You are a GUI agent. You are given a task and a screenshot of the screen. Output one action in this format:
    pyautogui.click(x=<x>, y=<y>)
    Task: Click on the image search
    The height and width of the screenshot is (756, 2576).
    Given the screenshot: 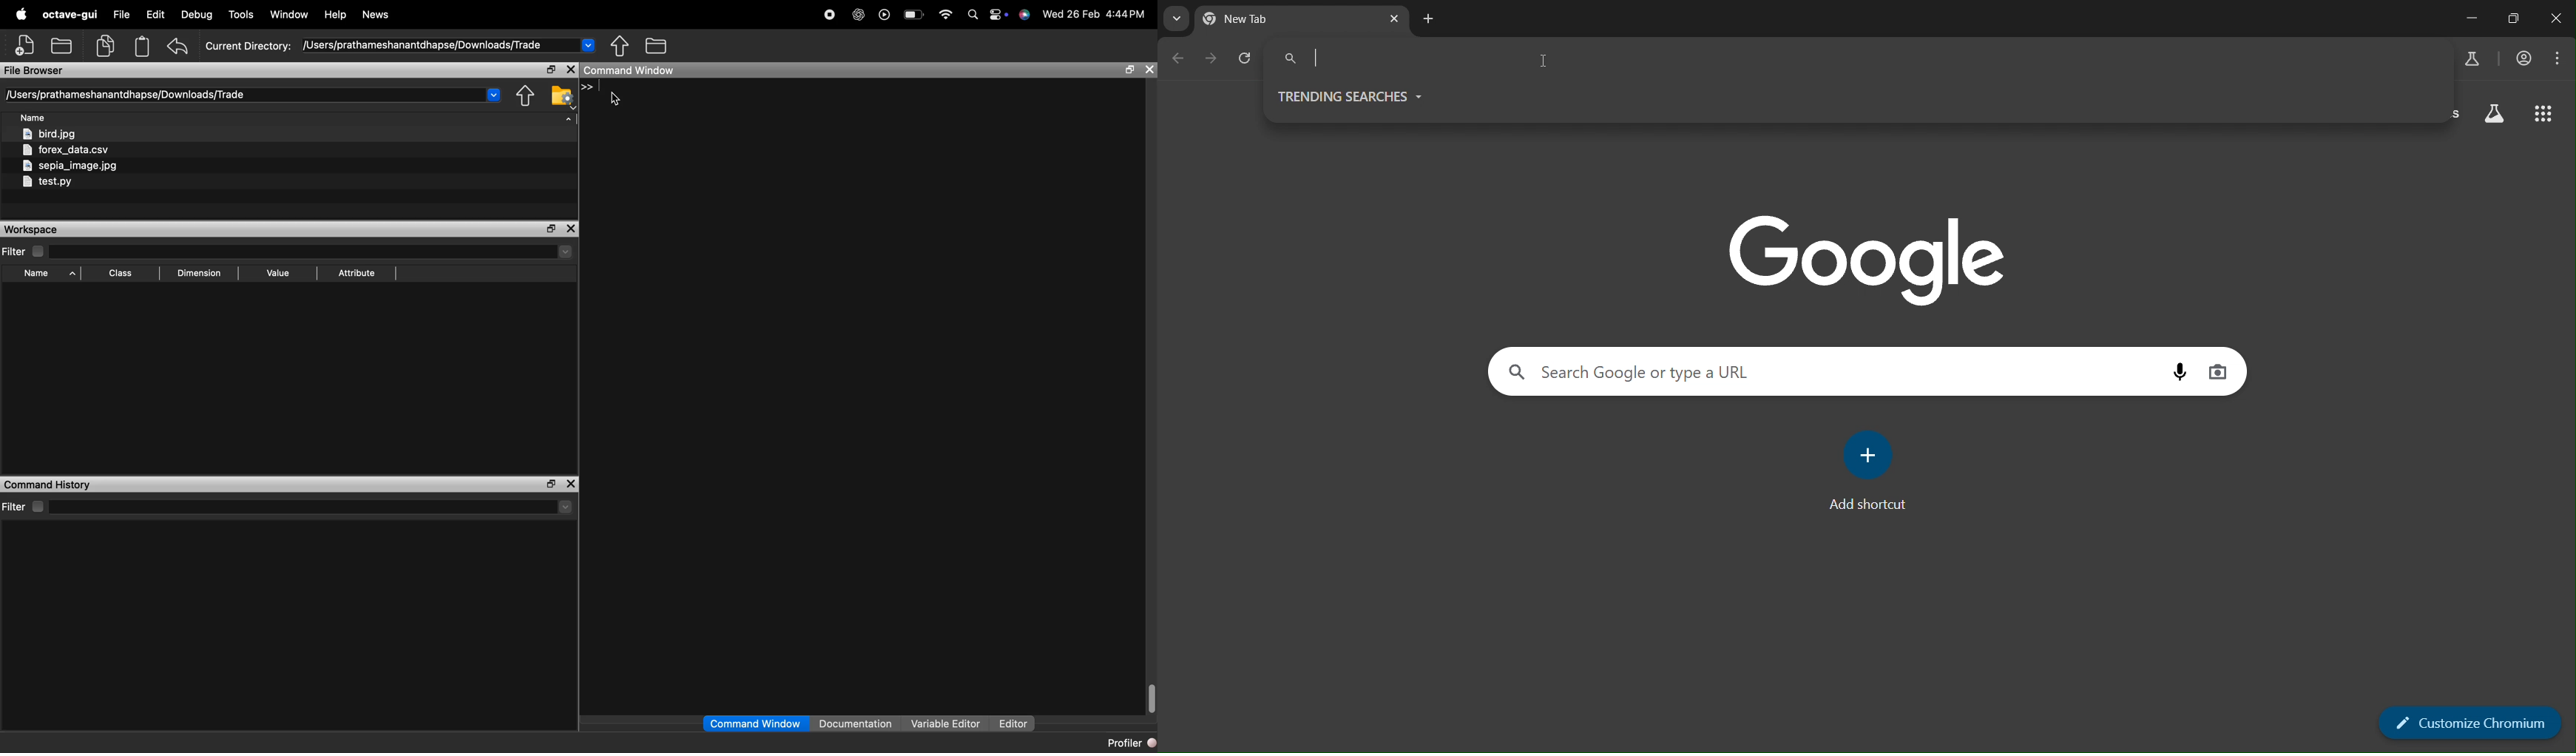 What is the action you would take?
    pyautogui.click(x=2218, y=371)
    